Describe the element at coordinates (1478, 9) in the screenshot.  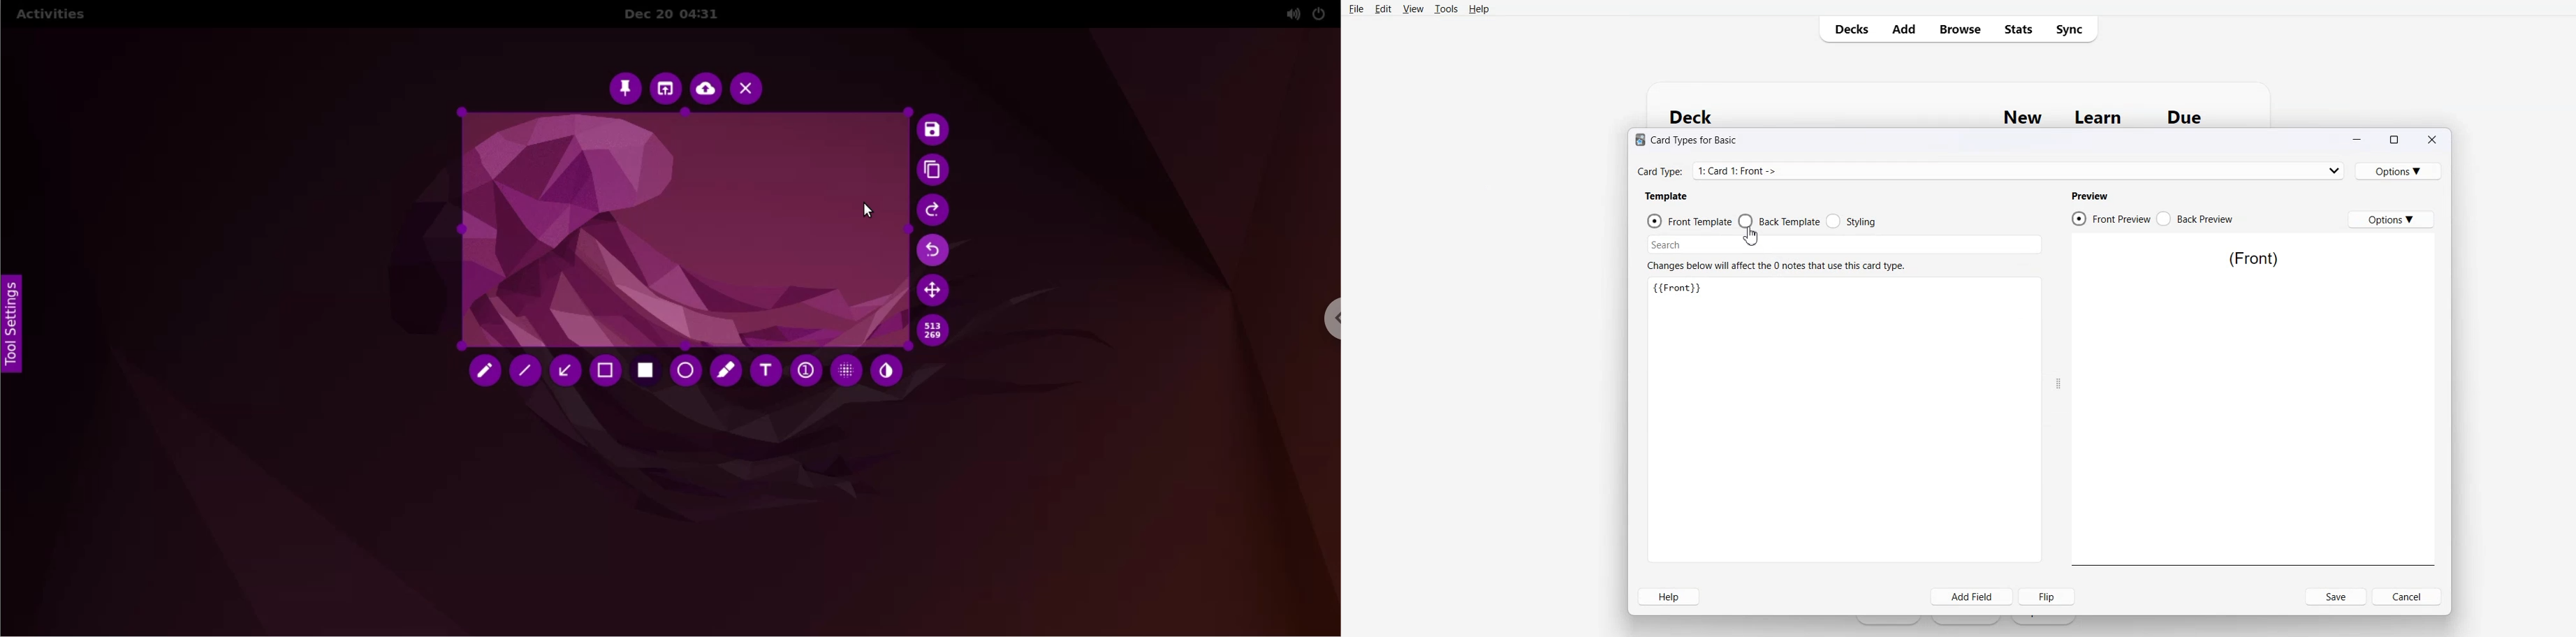
I see `Help` at that location.